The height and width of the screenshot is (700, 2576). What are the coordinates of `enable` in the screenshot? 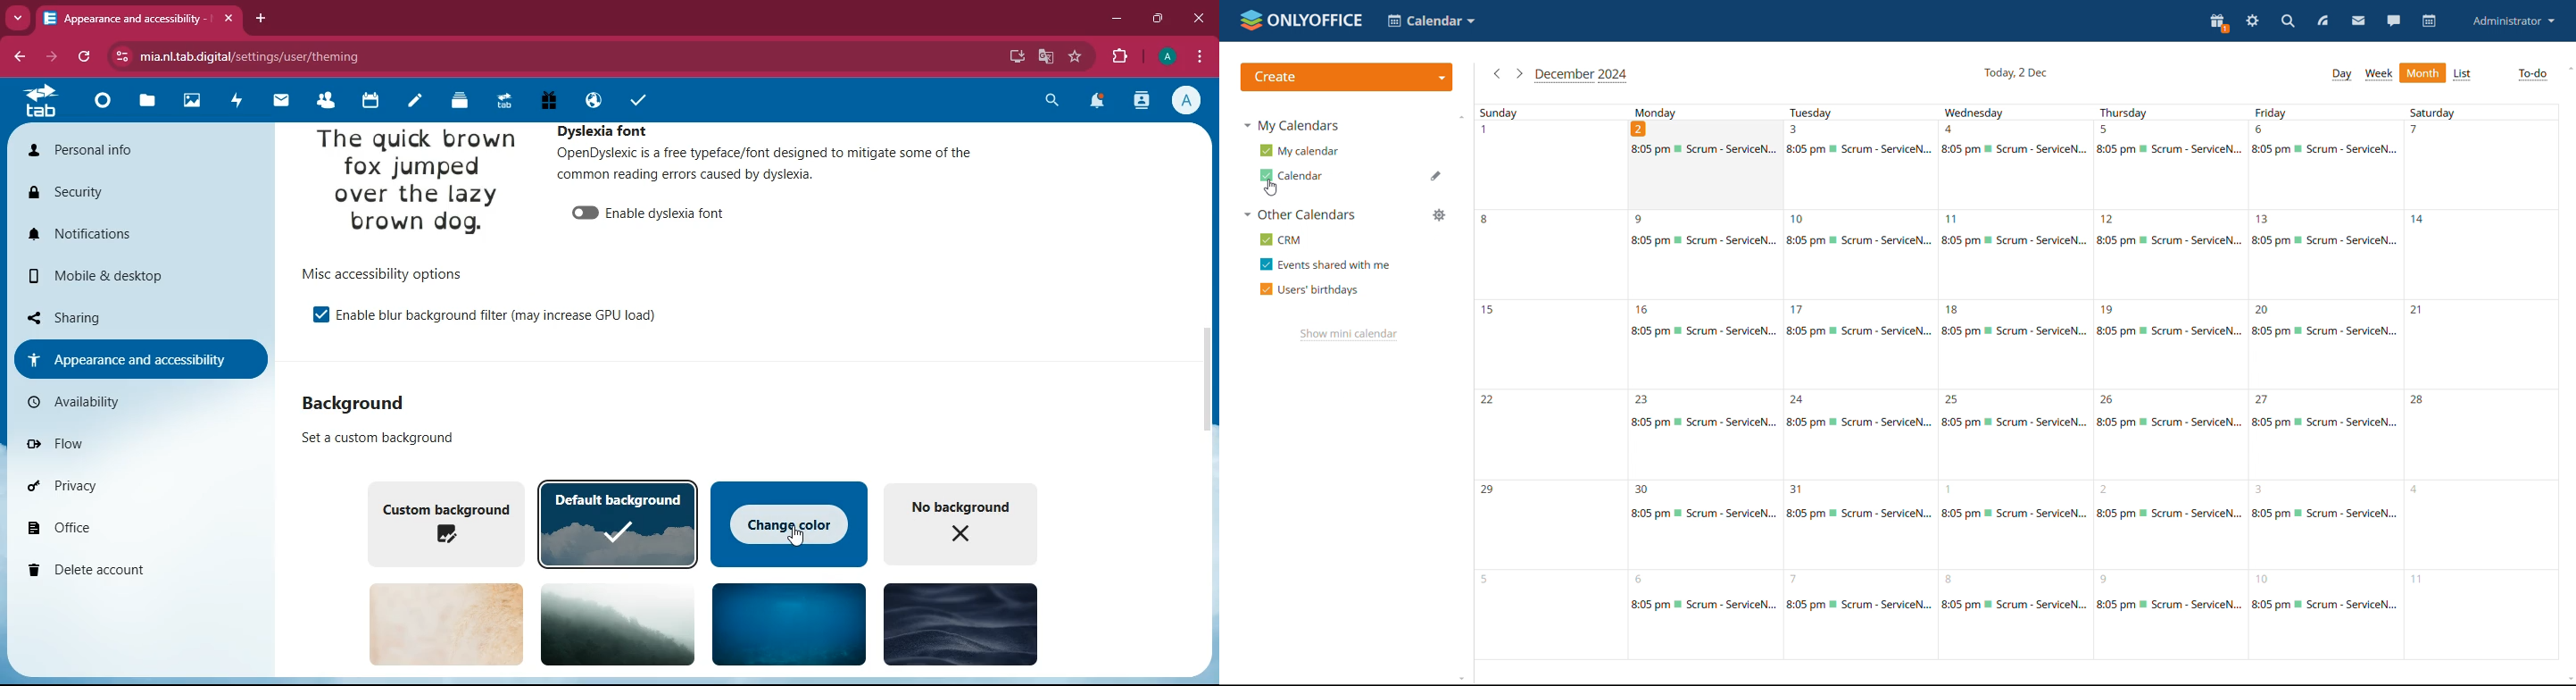 It's located at (584, 213).